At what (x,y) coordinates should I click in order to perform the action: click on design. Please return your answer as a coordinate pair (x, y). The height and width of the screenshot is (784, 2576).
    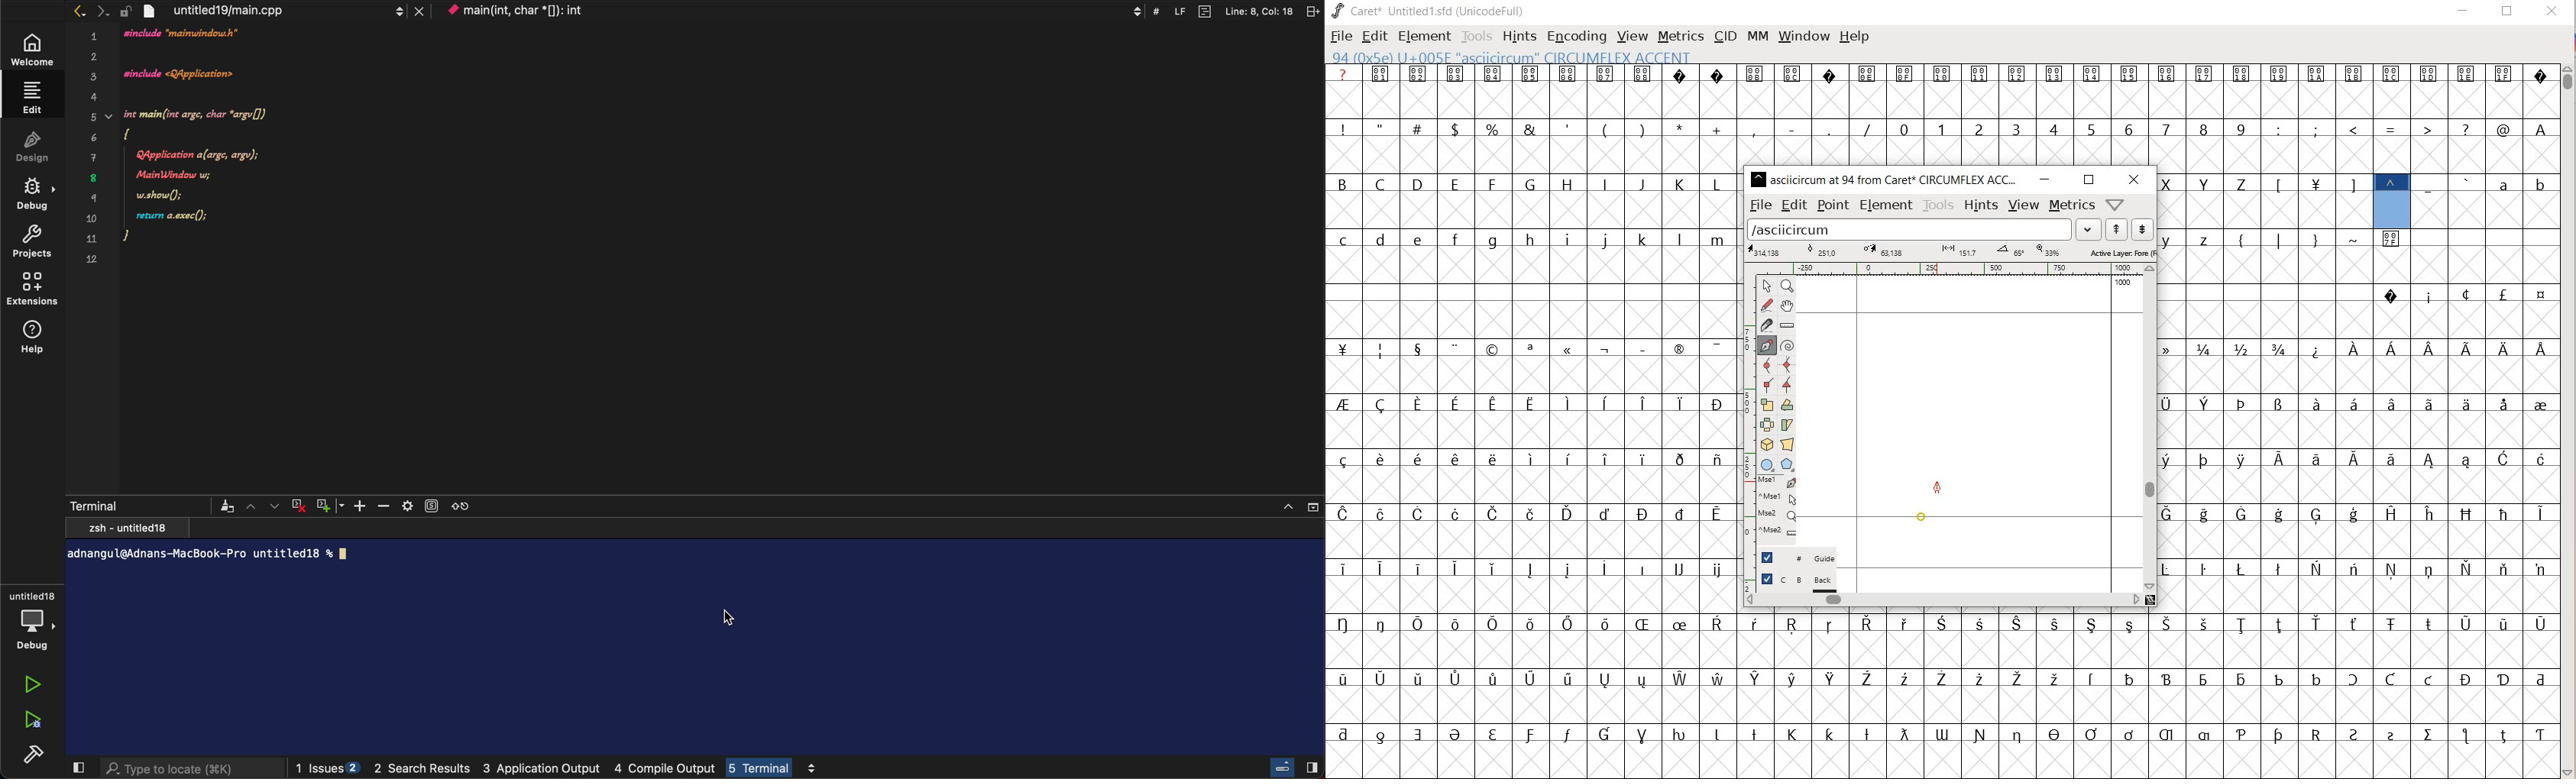
    Looking at the image, I should click on (34, 143).